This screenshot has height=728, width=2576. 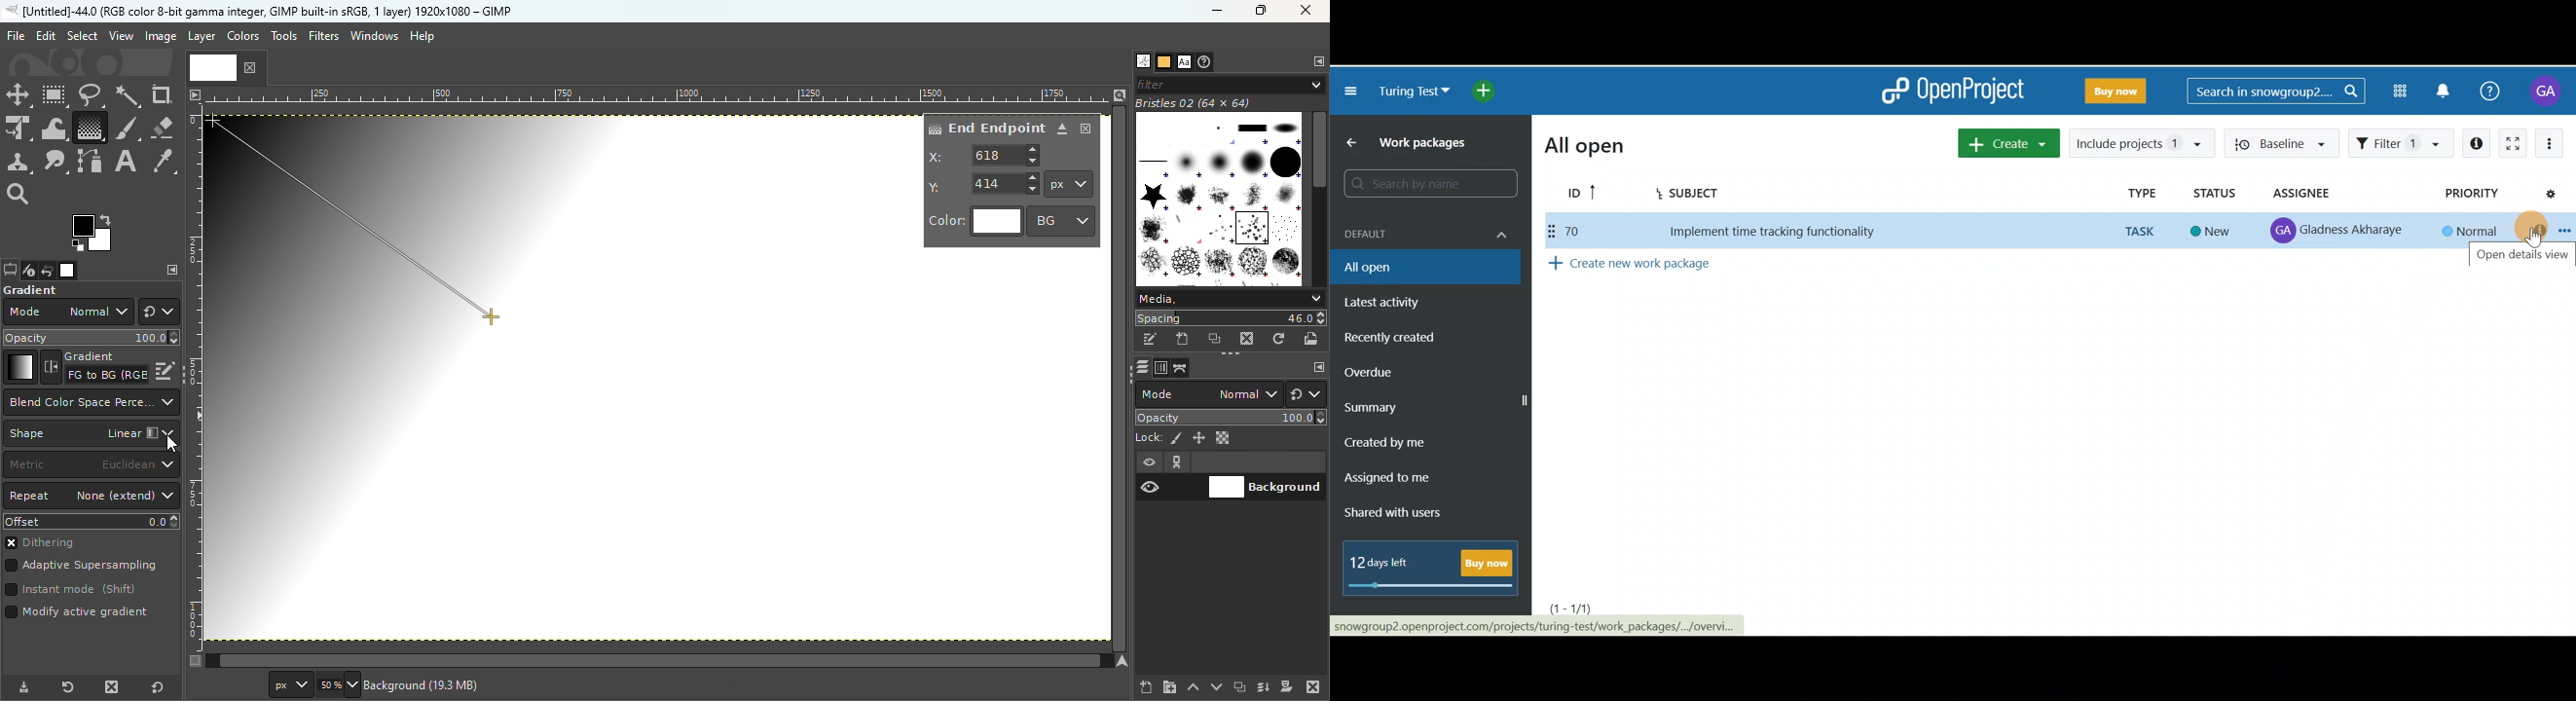 I want to click on Opacity, so click(x=1233, y=418).